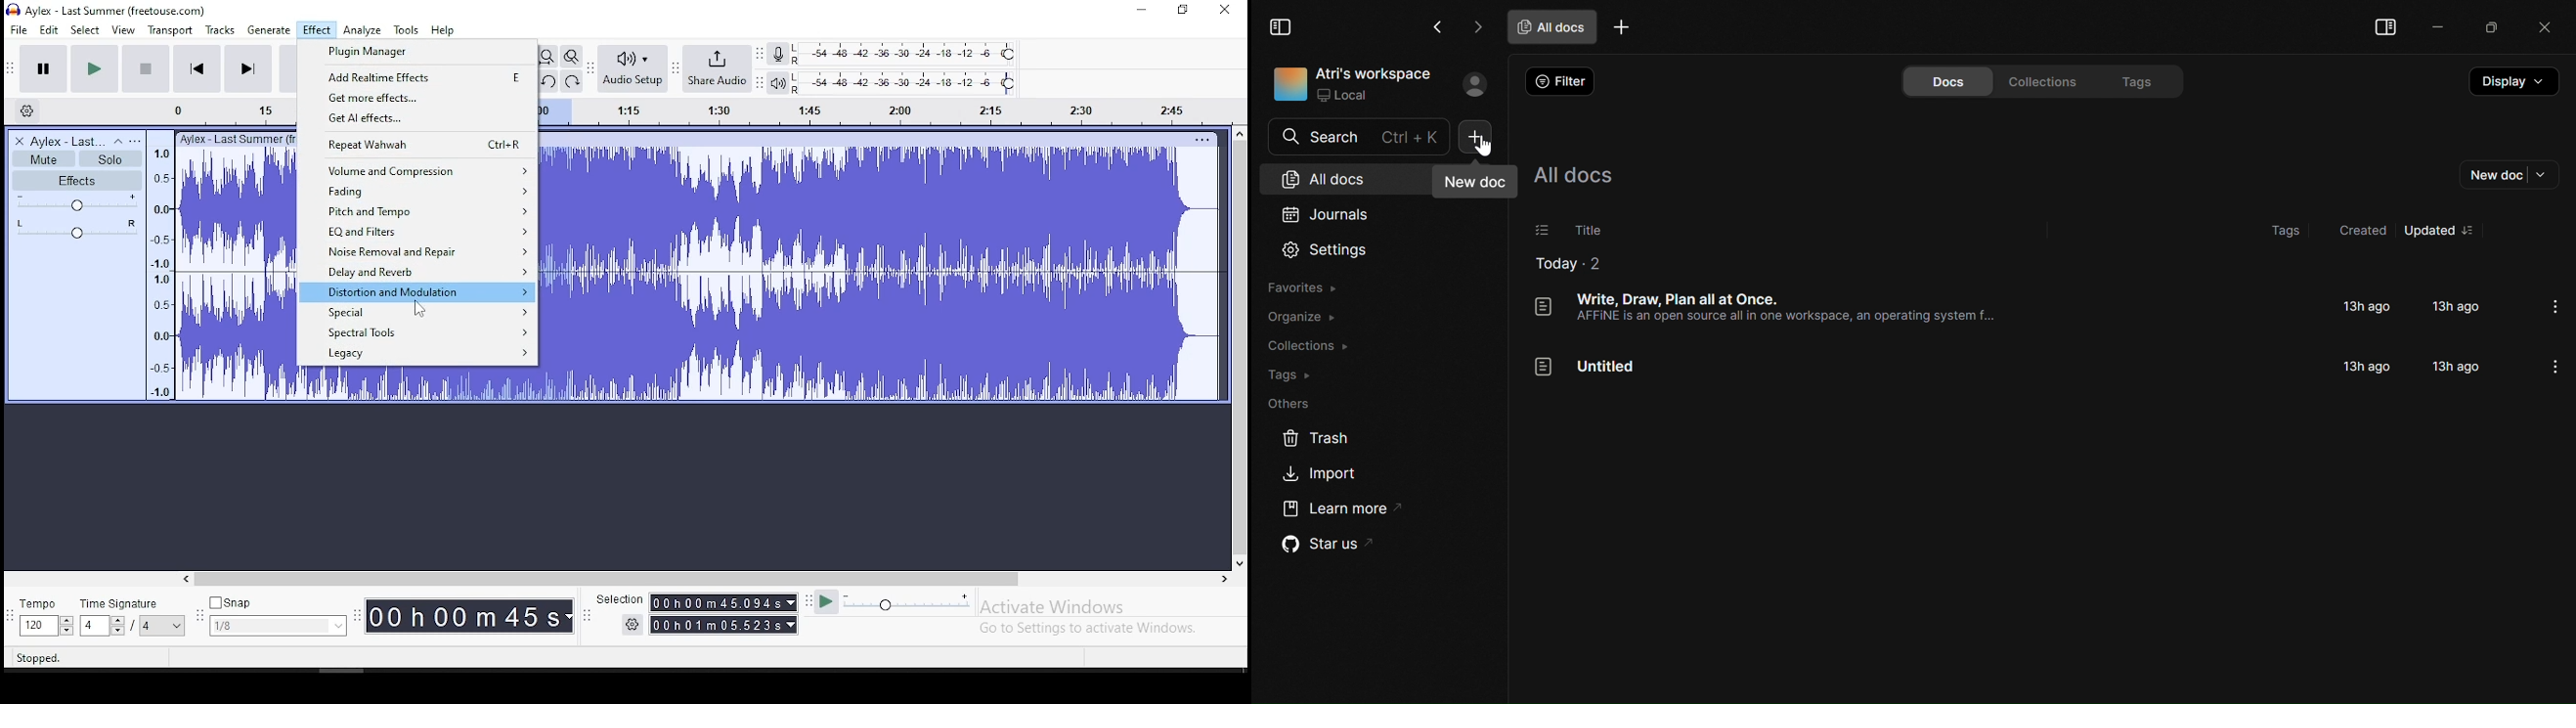 Image resolution: width=2576 pixels, height=728 pixels. Describe the element at coordinates (86, 30) in the screenshot. I see `select` at that location.